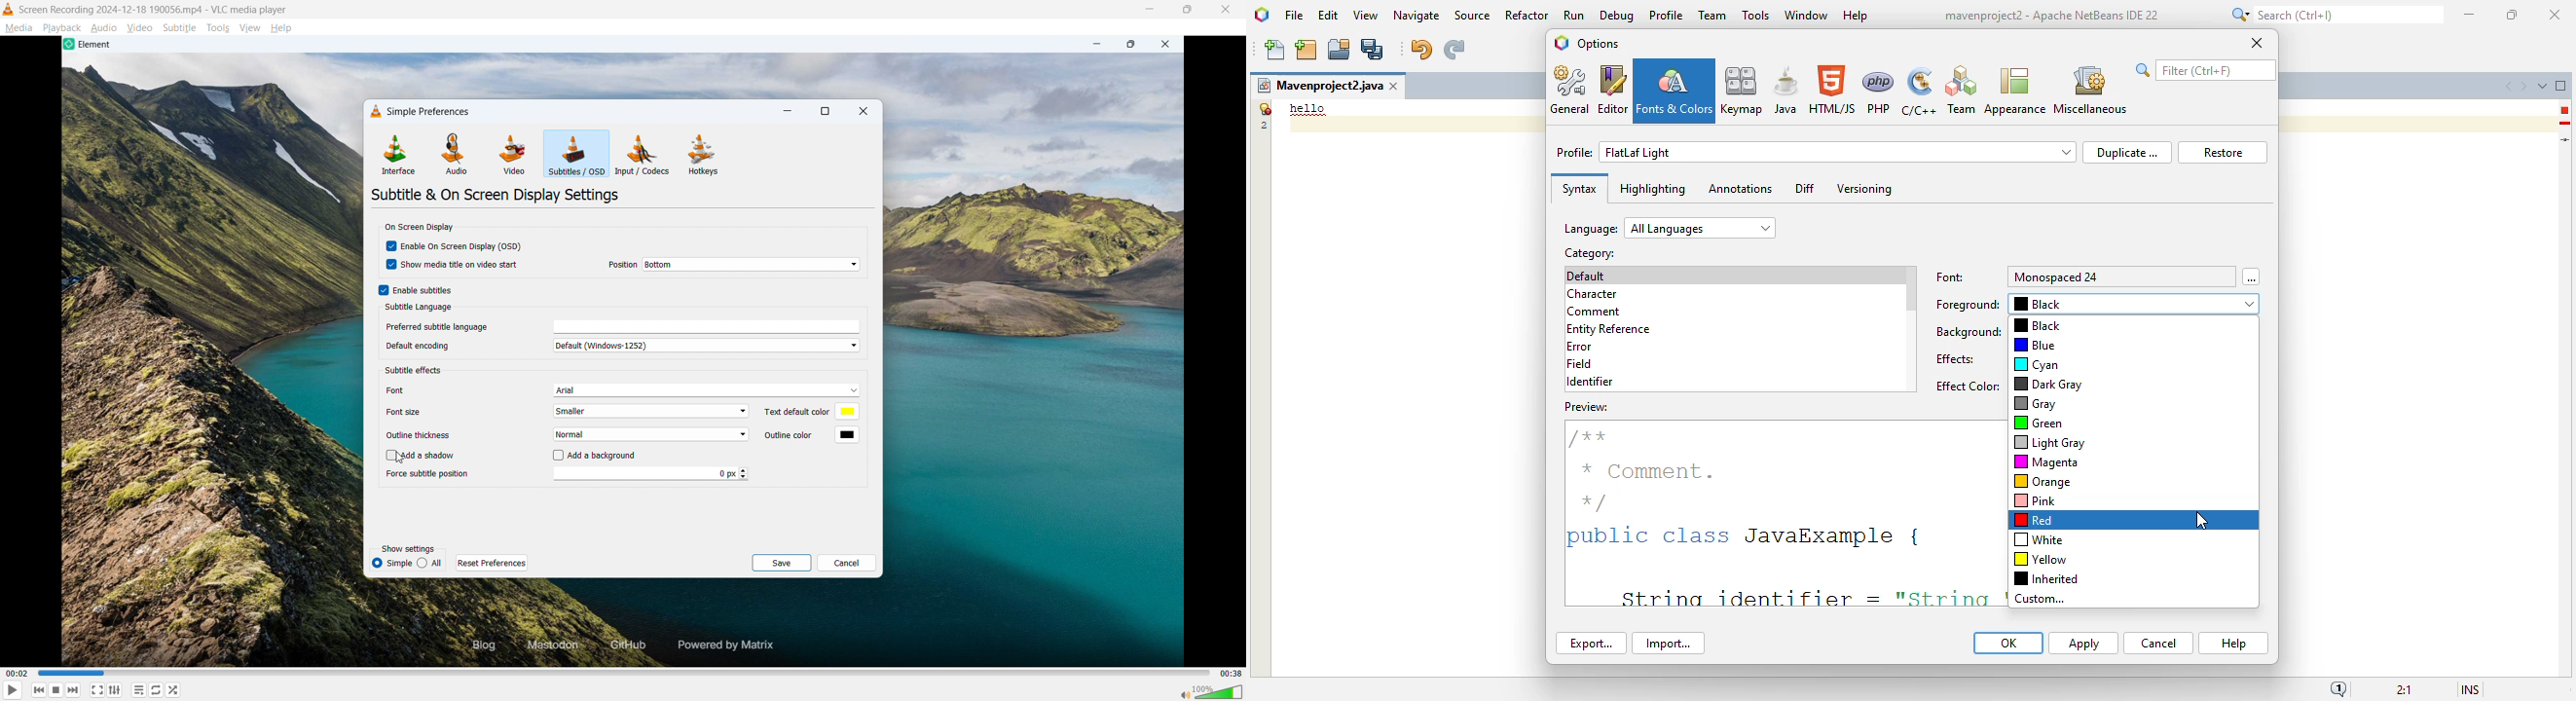  What do you see at coordinates (474, 646) in the screenshot?
I see `Blog` at bounding box center [474, 646].